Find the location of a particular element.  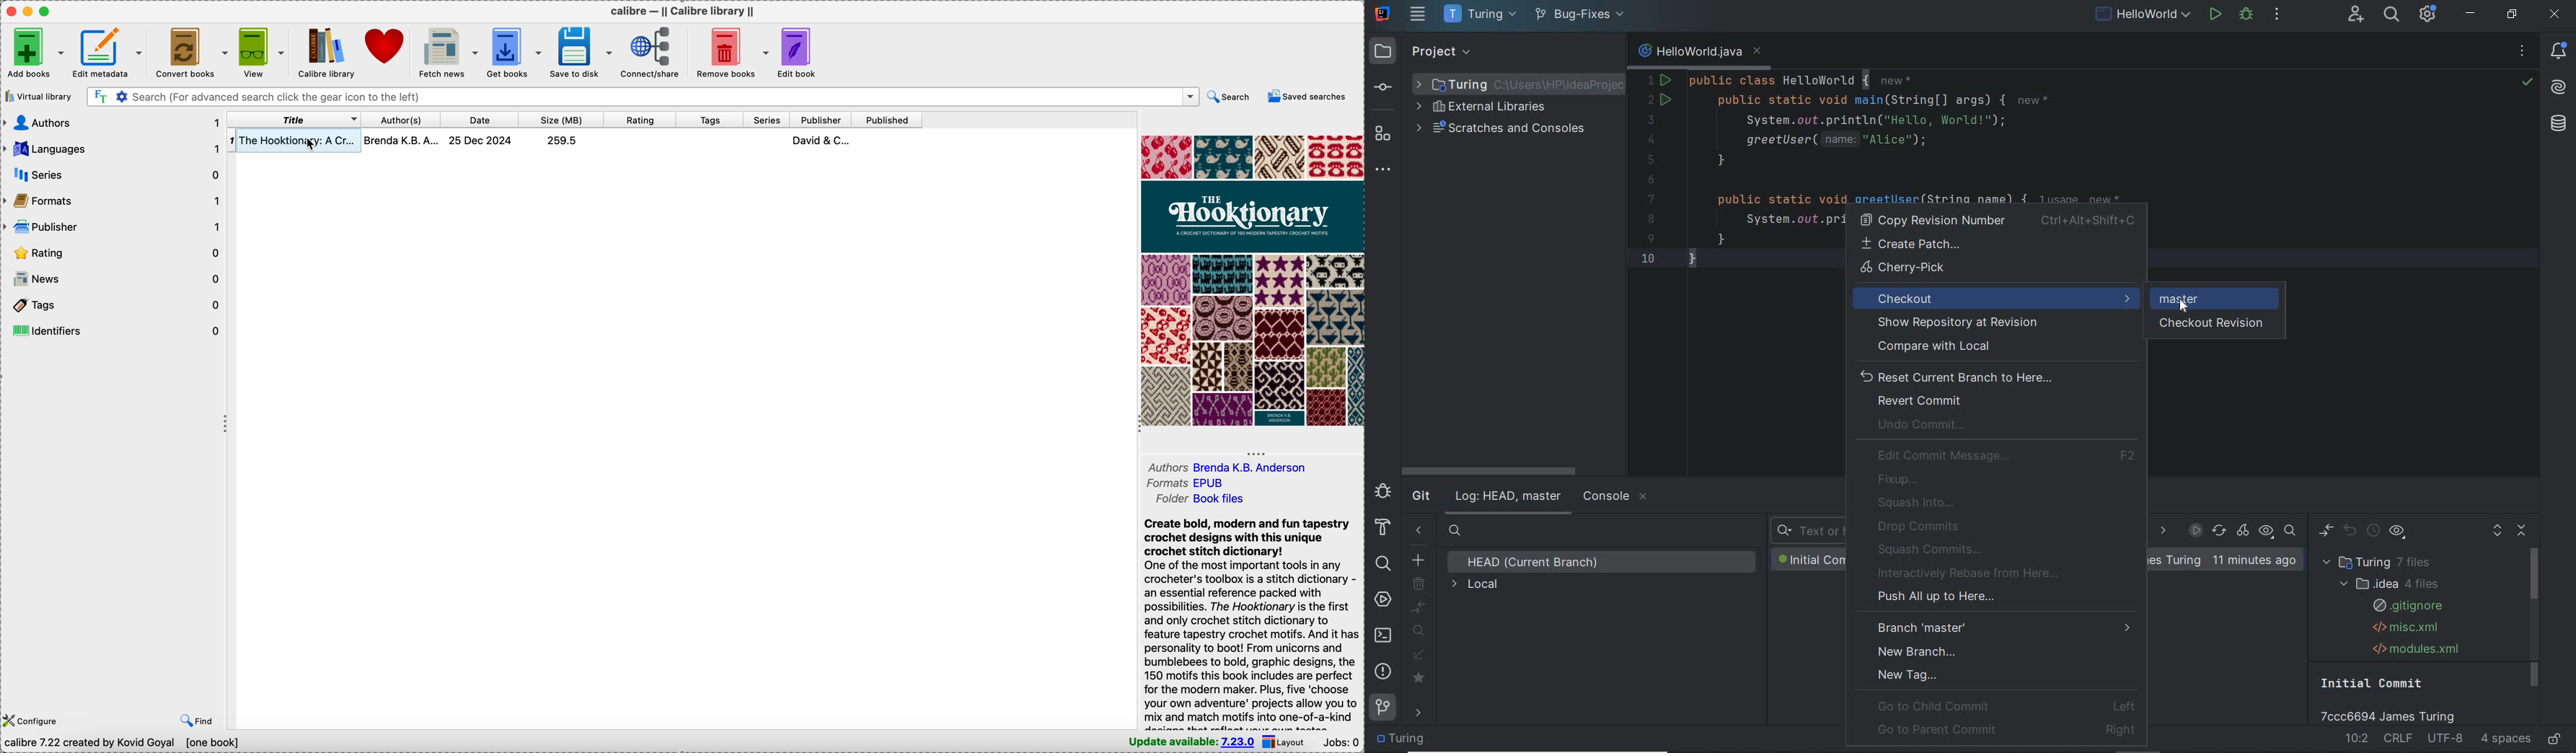

edit commit message is located at coordinates (2007, 456).